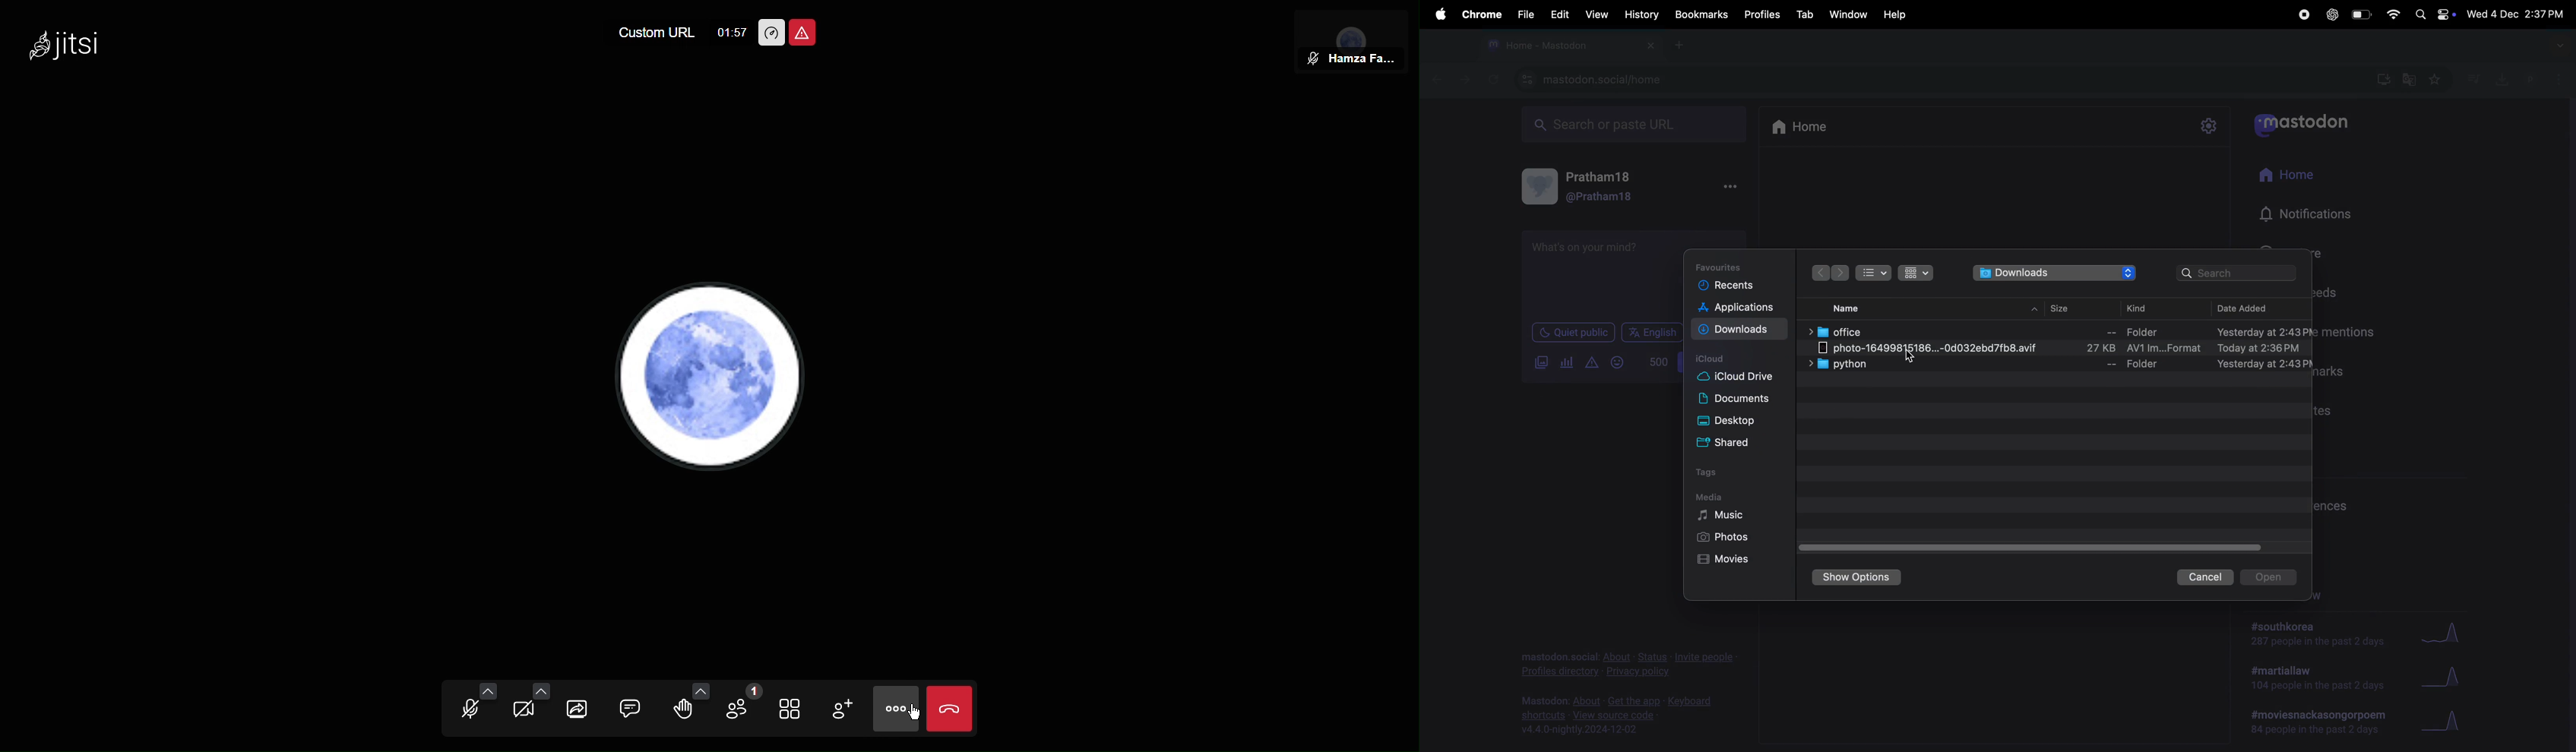 This screenshot has height=756, width=2576. I want to click on backward, so click(1820, 272).